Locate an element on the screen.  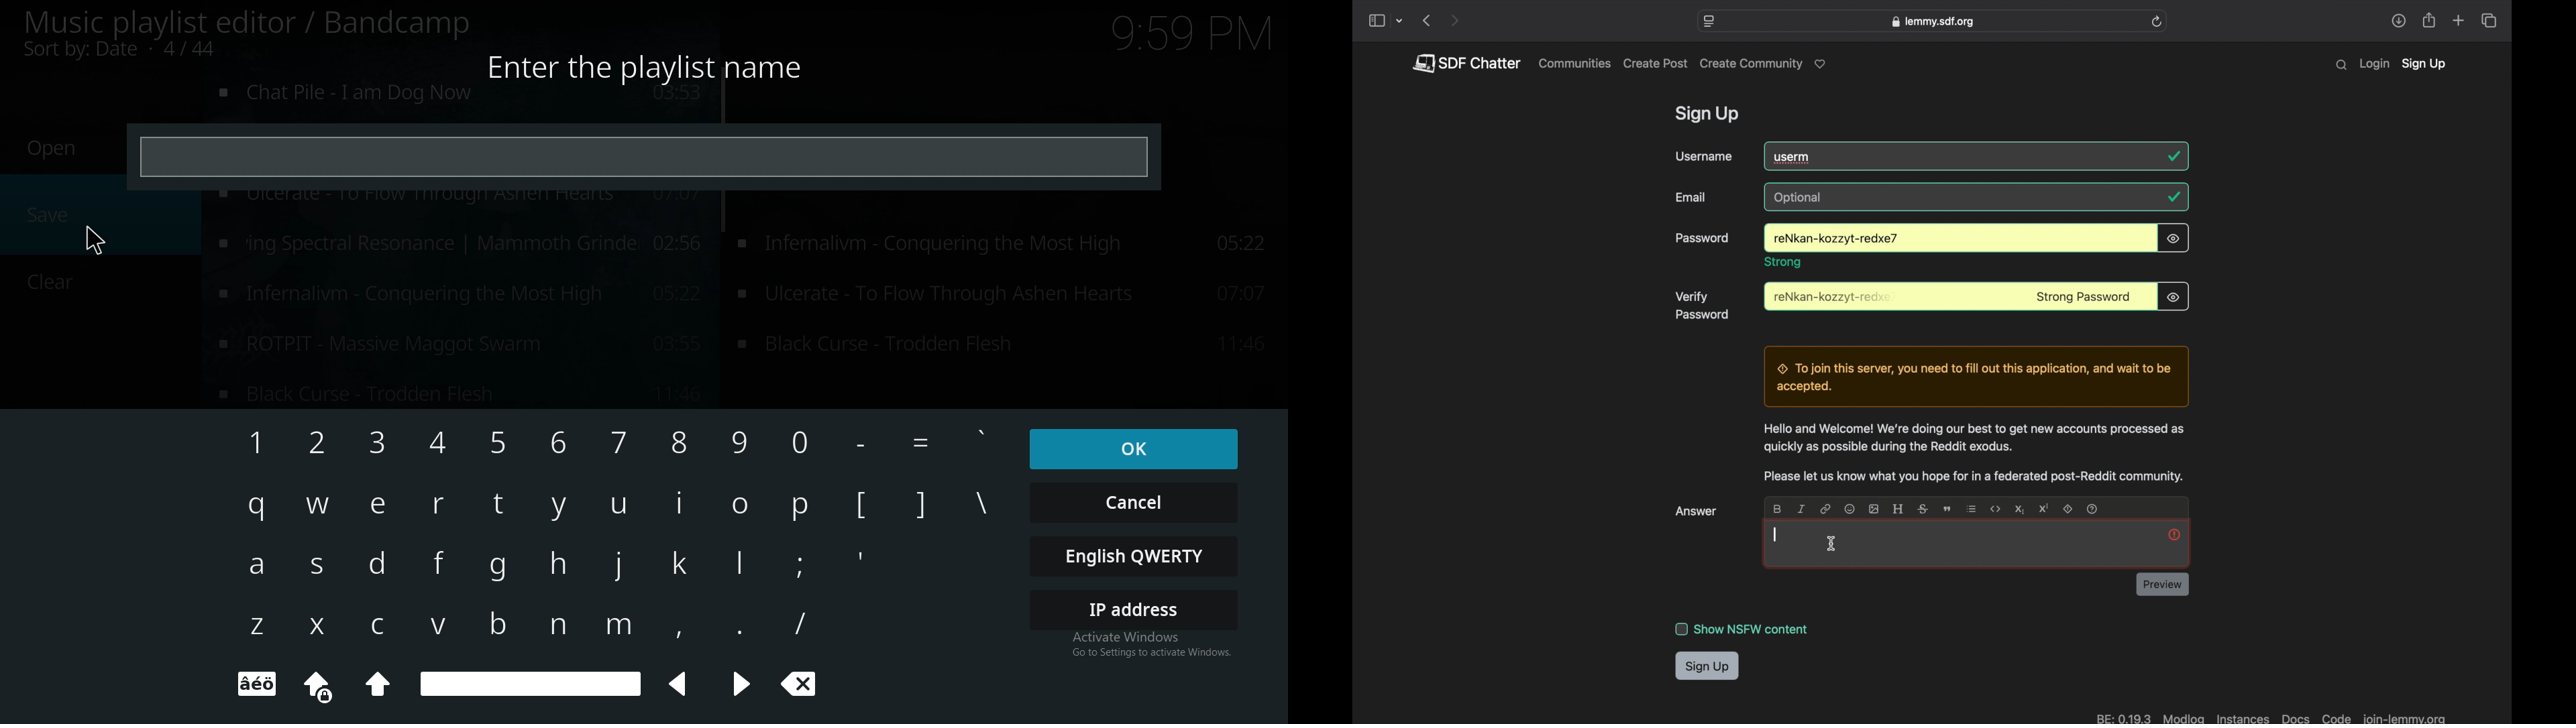
keyboard input is located at coordinates (618, 440).